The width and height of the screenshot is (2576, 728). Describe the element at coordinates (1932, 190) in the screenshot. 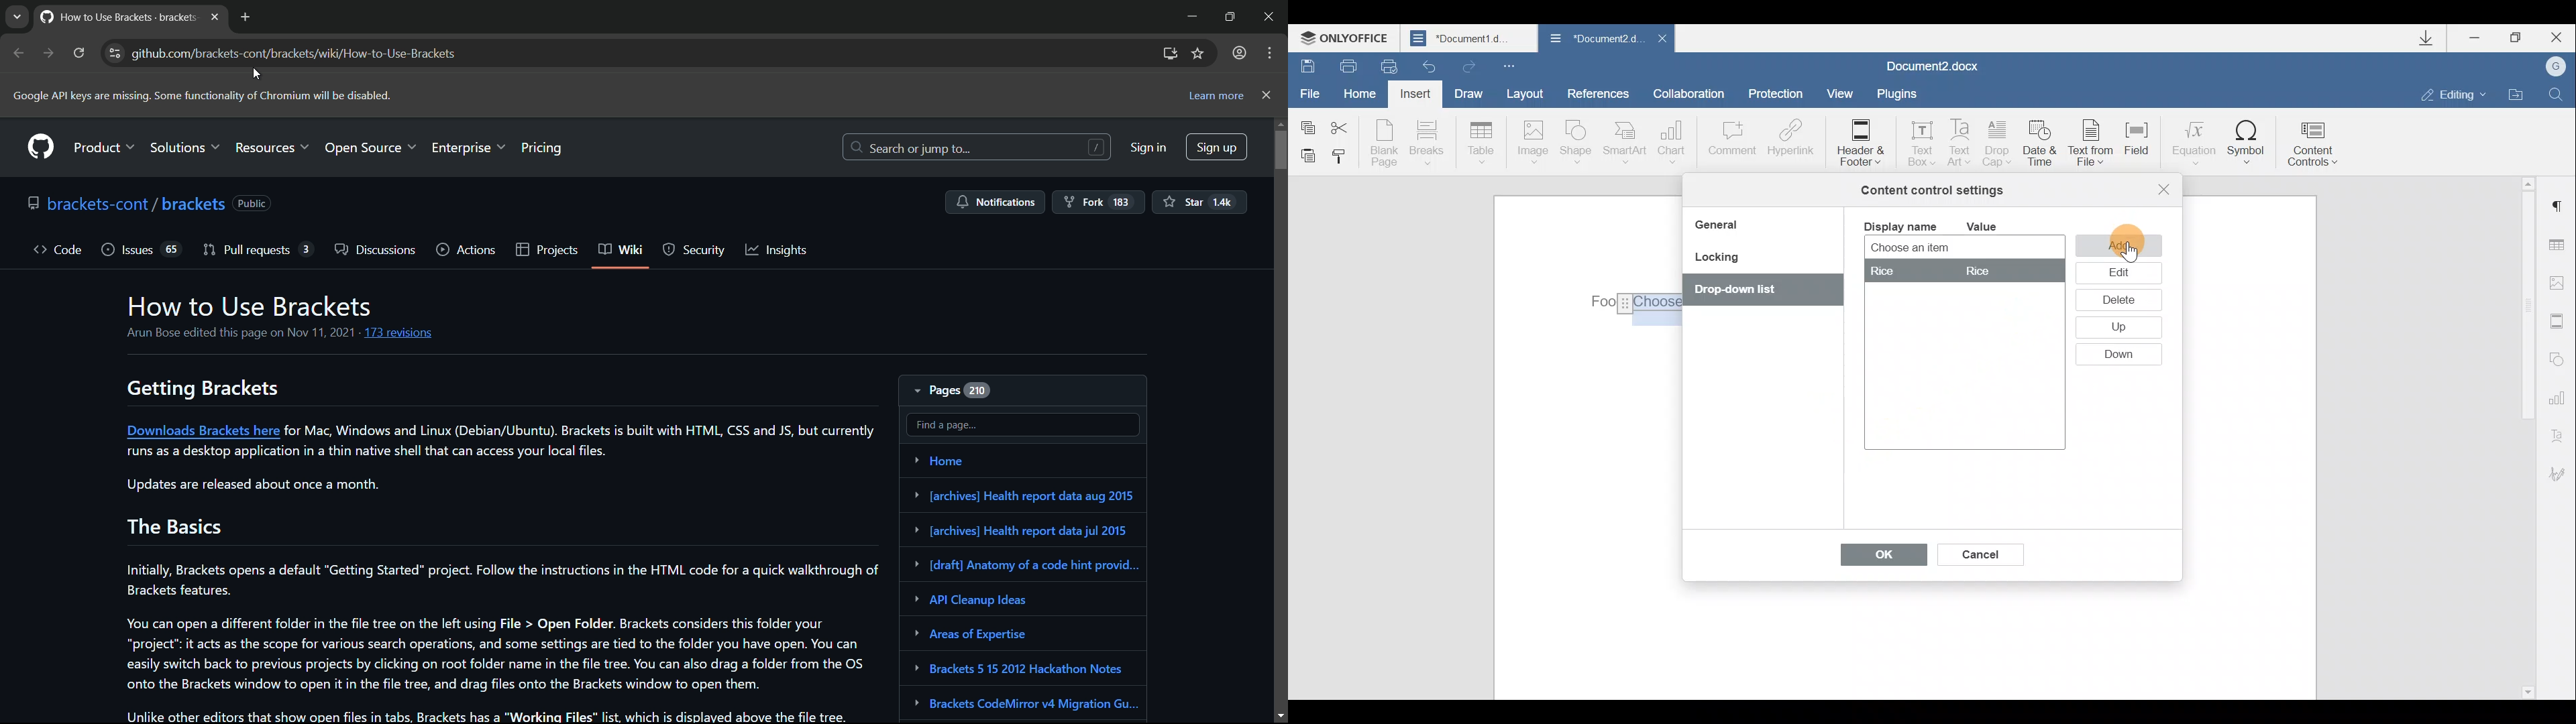

I see `Content control settings` at that location.